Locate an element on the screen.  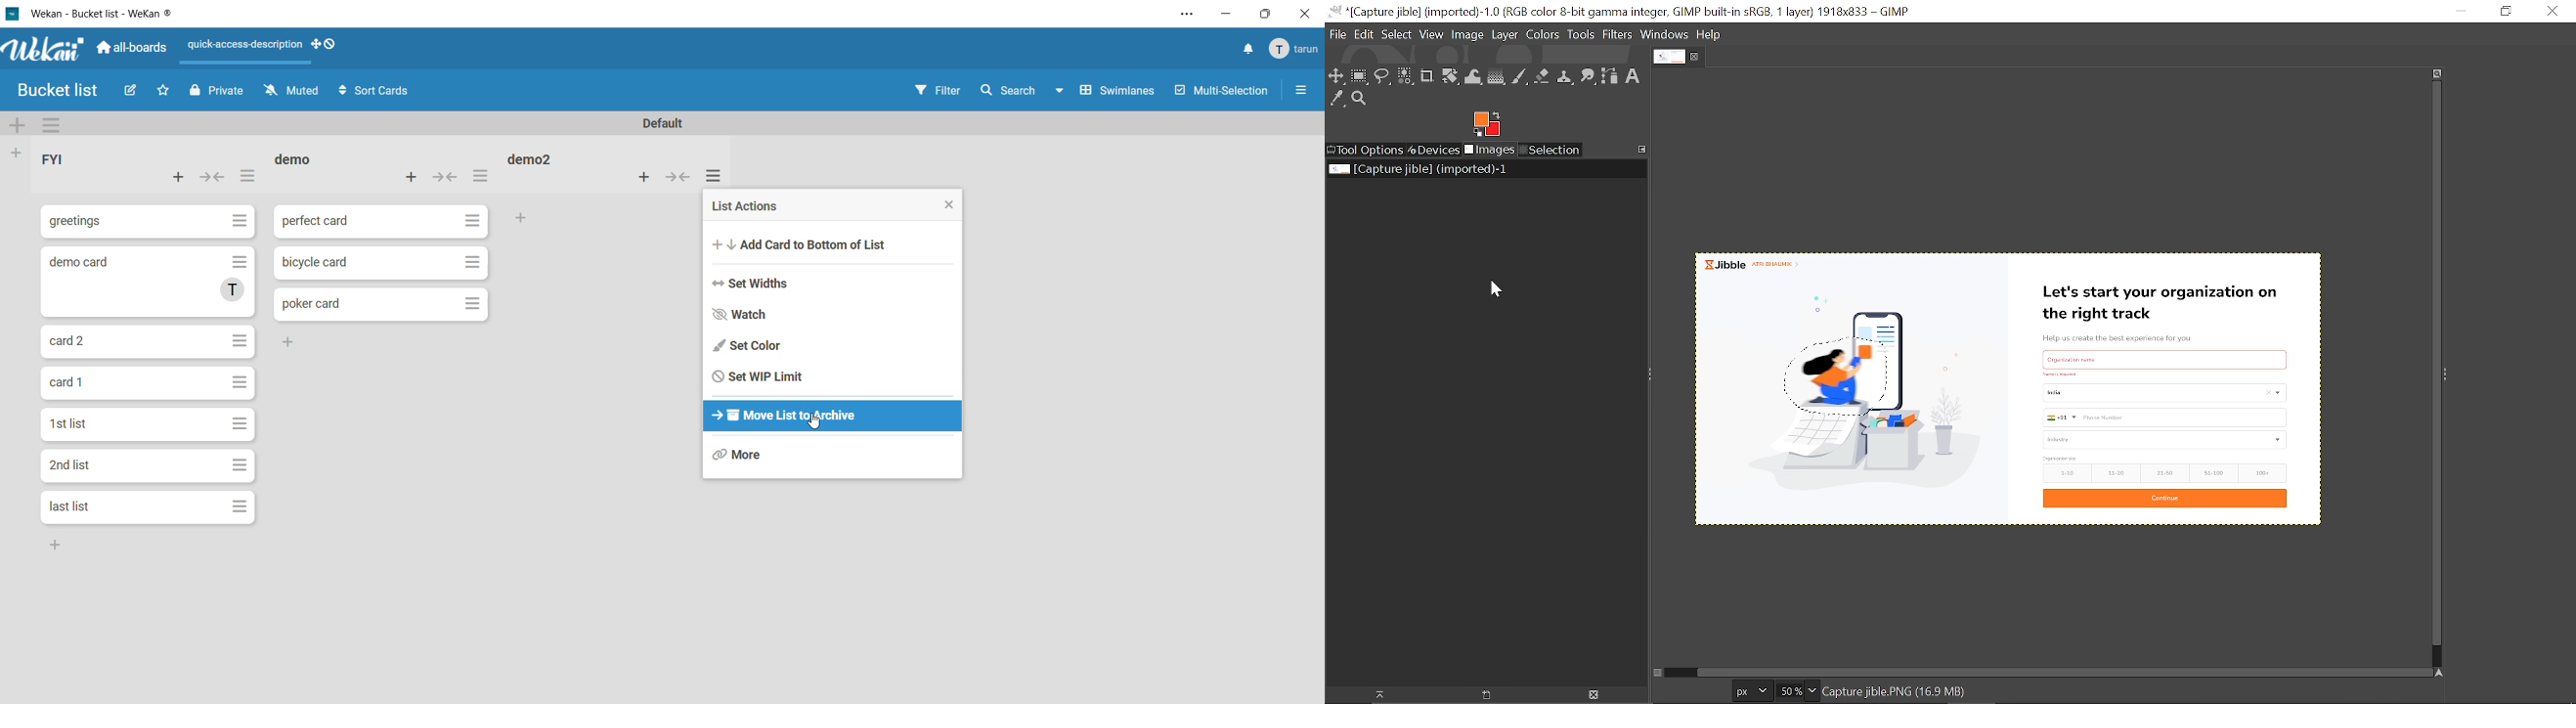
Image is located at coordinates (1467, 33).